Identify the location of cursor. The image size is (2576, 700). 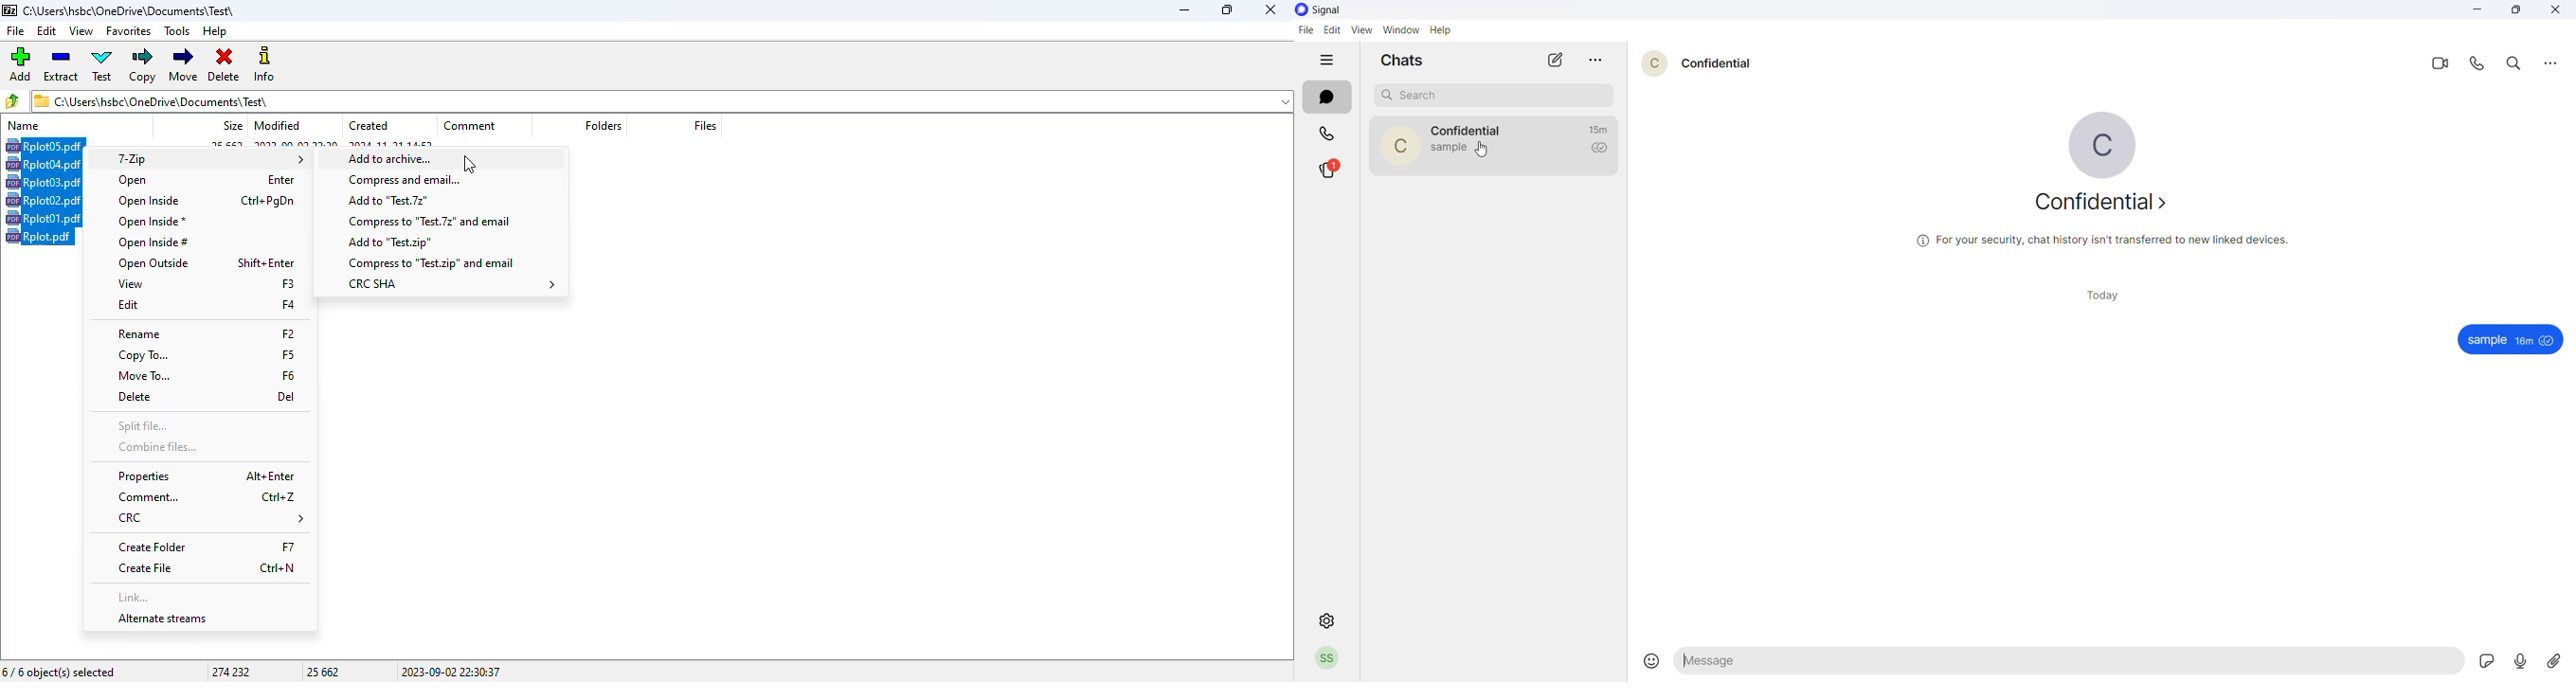
(469, 165).